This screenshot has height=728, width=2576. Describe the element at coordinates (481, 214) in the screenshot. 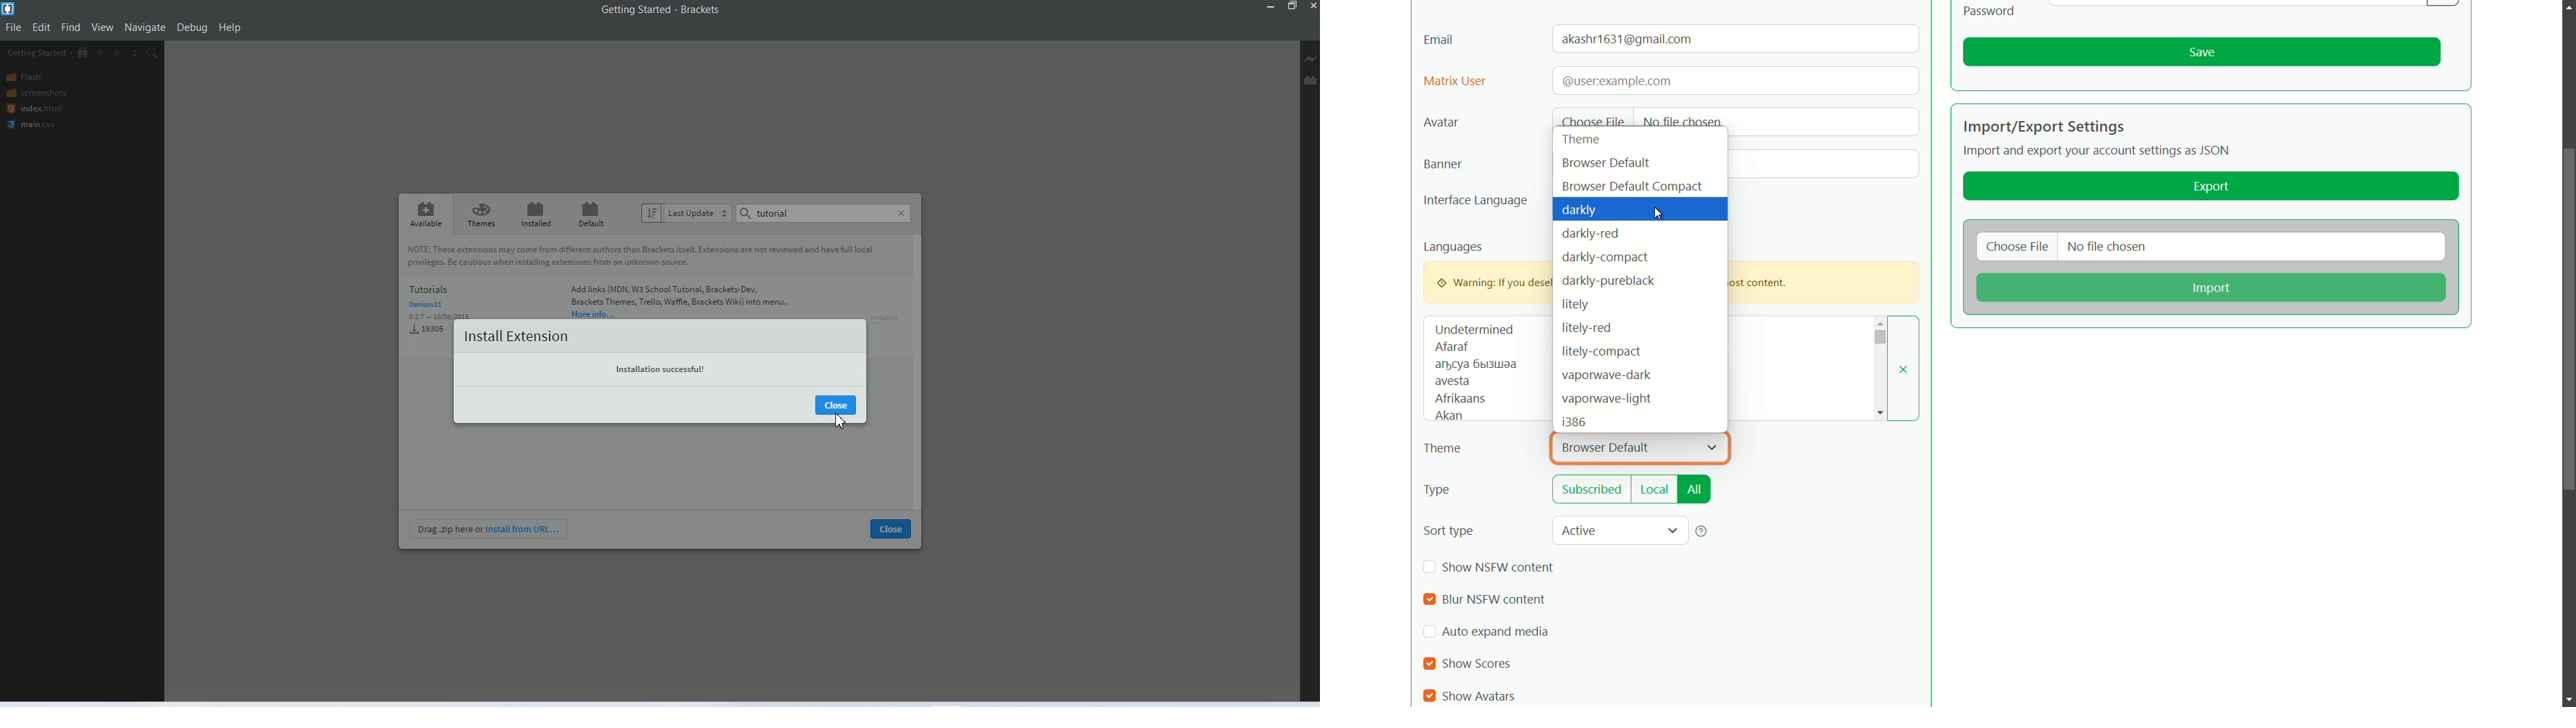

I see `Theme` at that location.